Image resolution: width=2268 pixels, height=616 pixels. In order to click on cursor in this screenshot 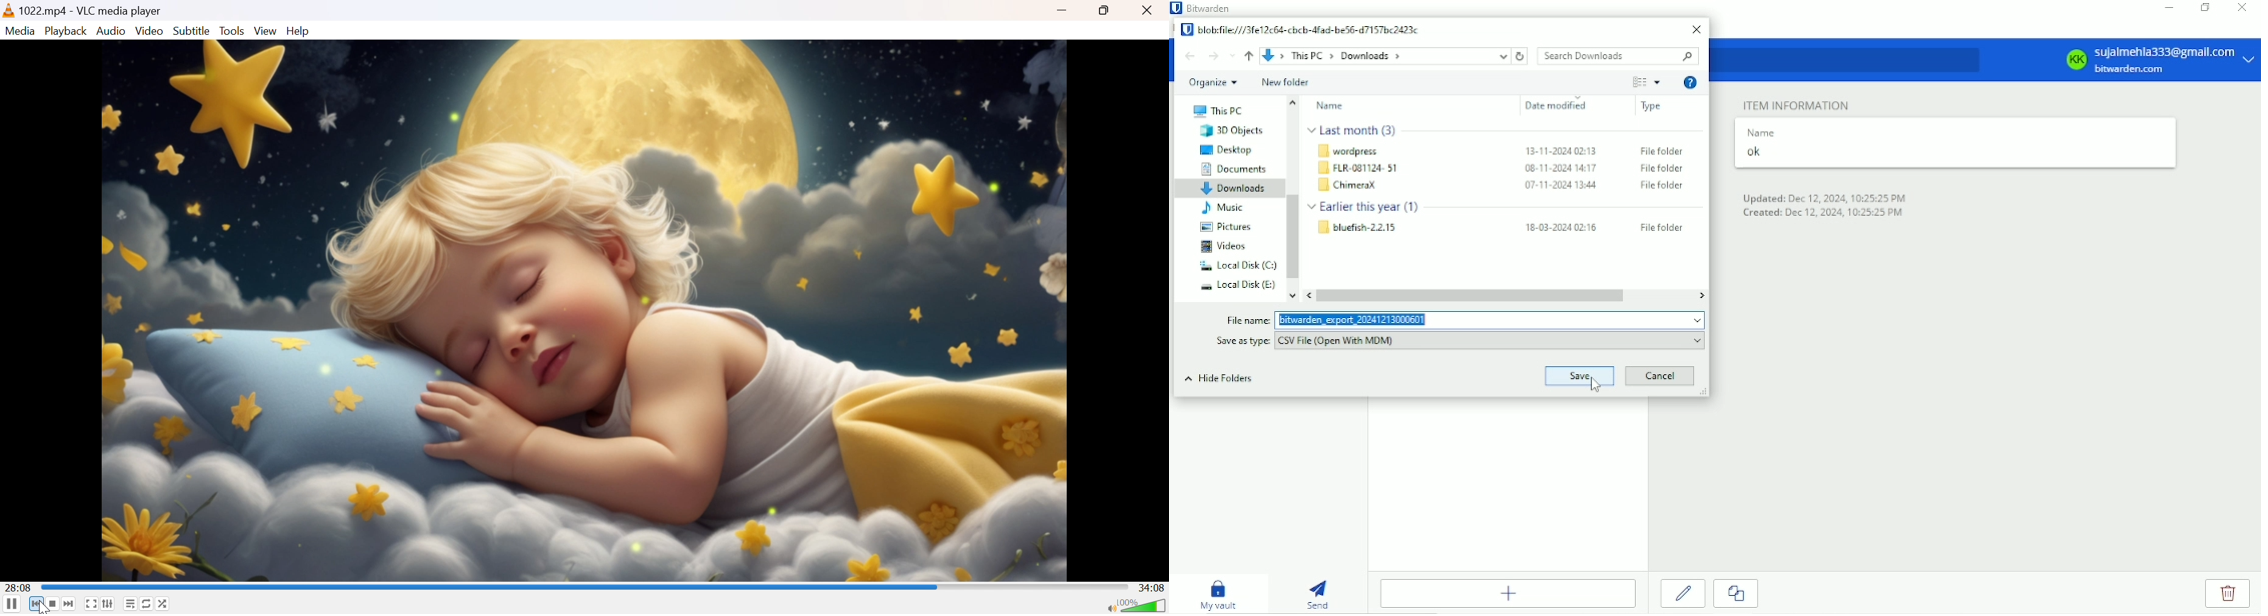, I will do `click(43, 607)`.